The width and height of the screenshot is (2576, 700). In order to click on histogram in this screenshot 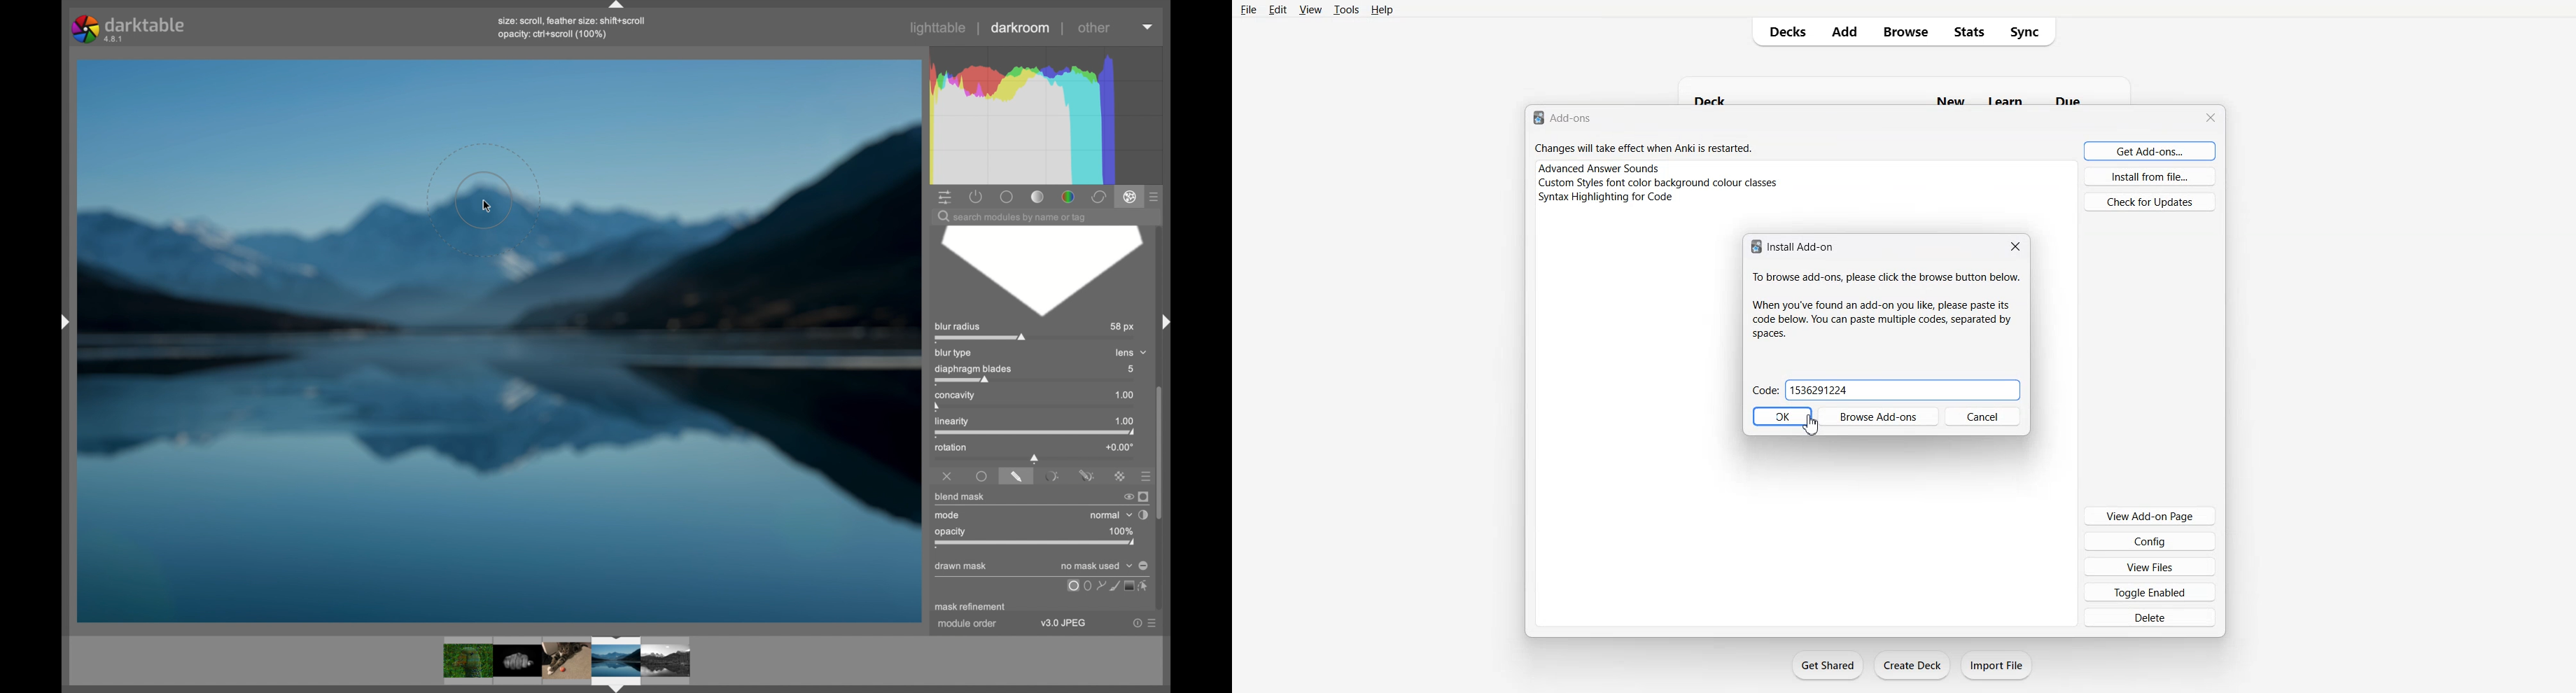, I will do `click(1050, 114)`.